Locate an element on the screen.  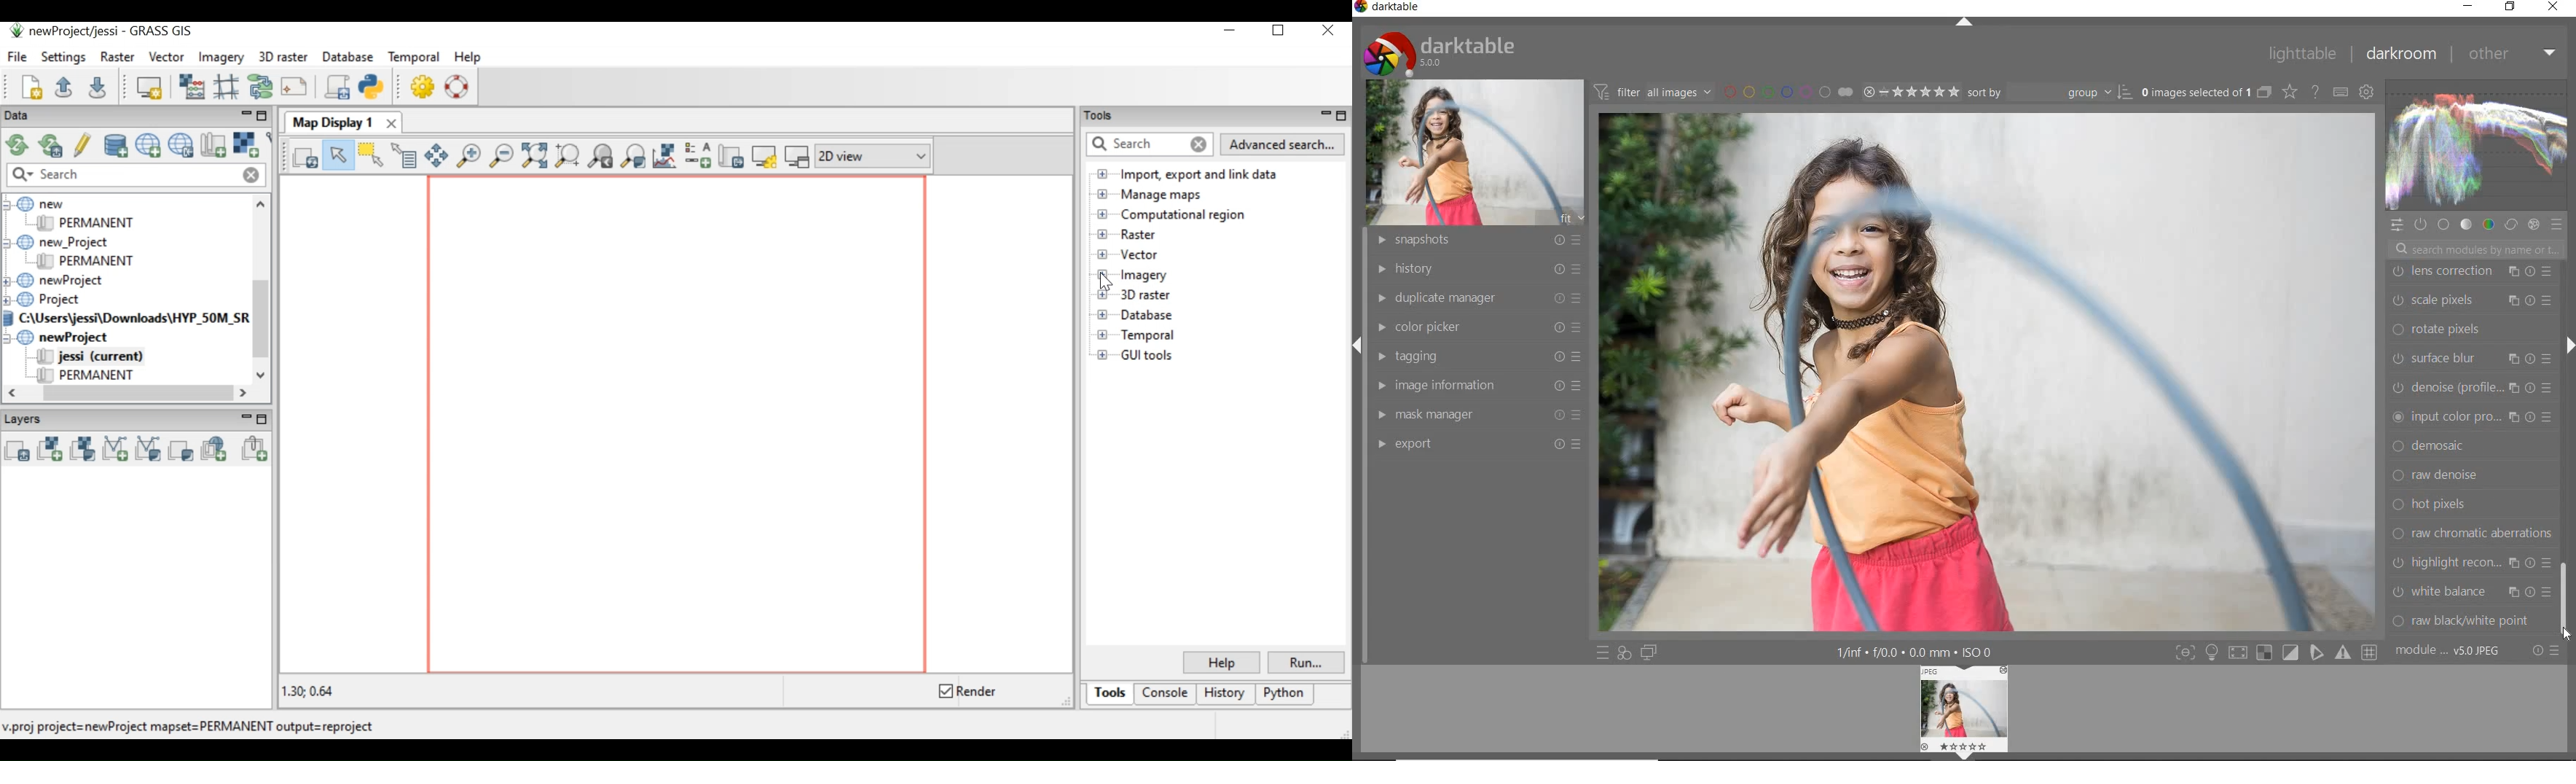
change type for overlay is located at coordinates (2290, 92).